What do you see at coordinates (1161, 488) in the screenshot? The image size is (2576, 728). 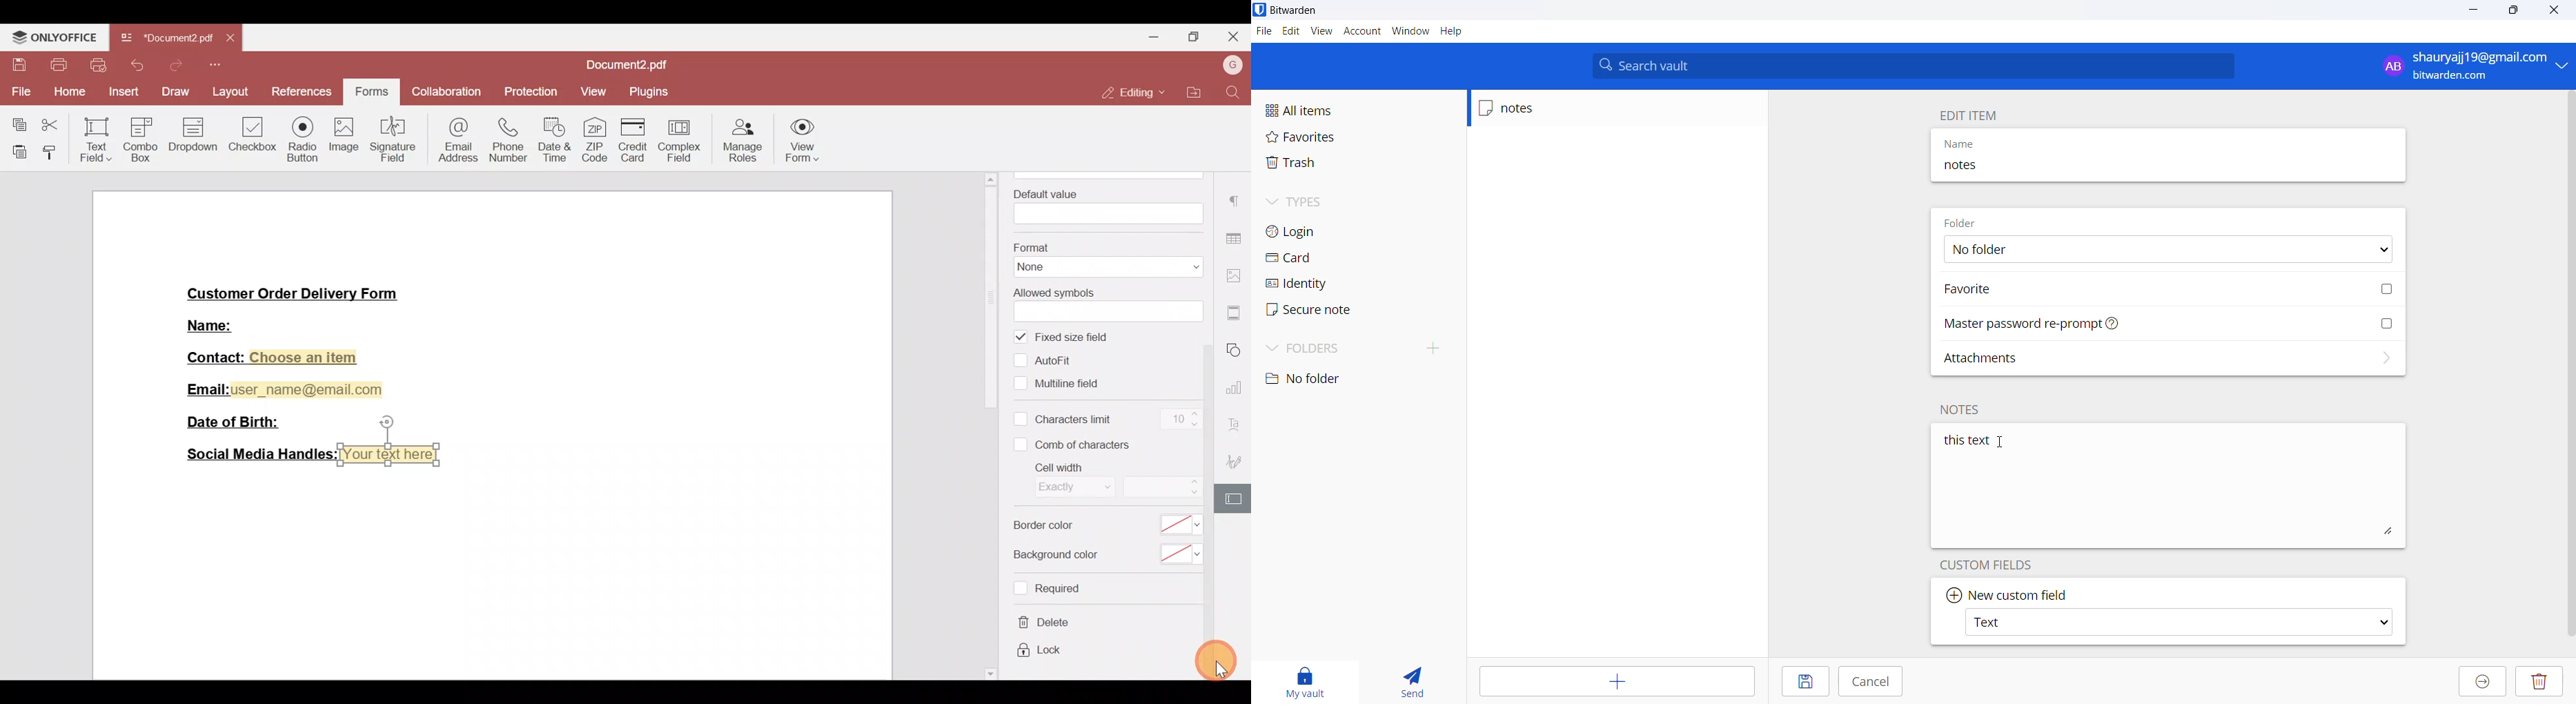 I see `Cell width size` at bounding box center [1161, 488].